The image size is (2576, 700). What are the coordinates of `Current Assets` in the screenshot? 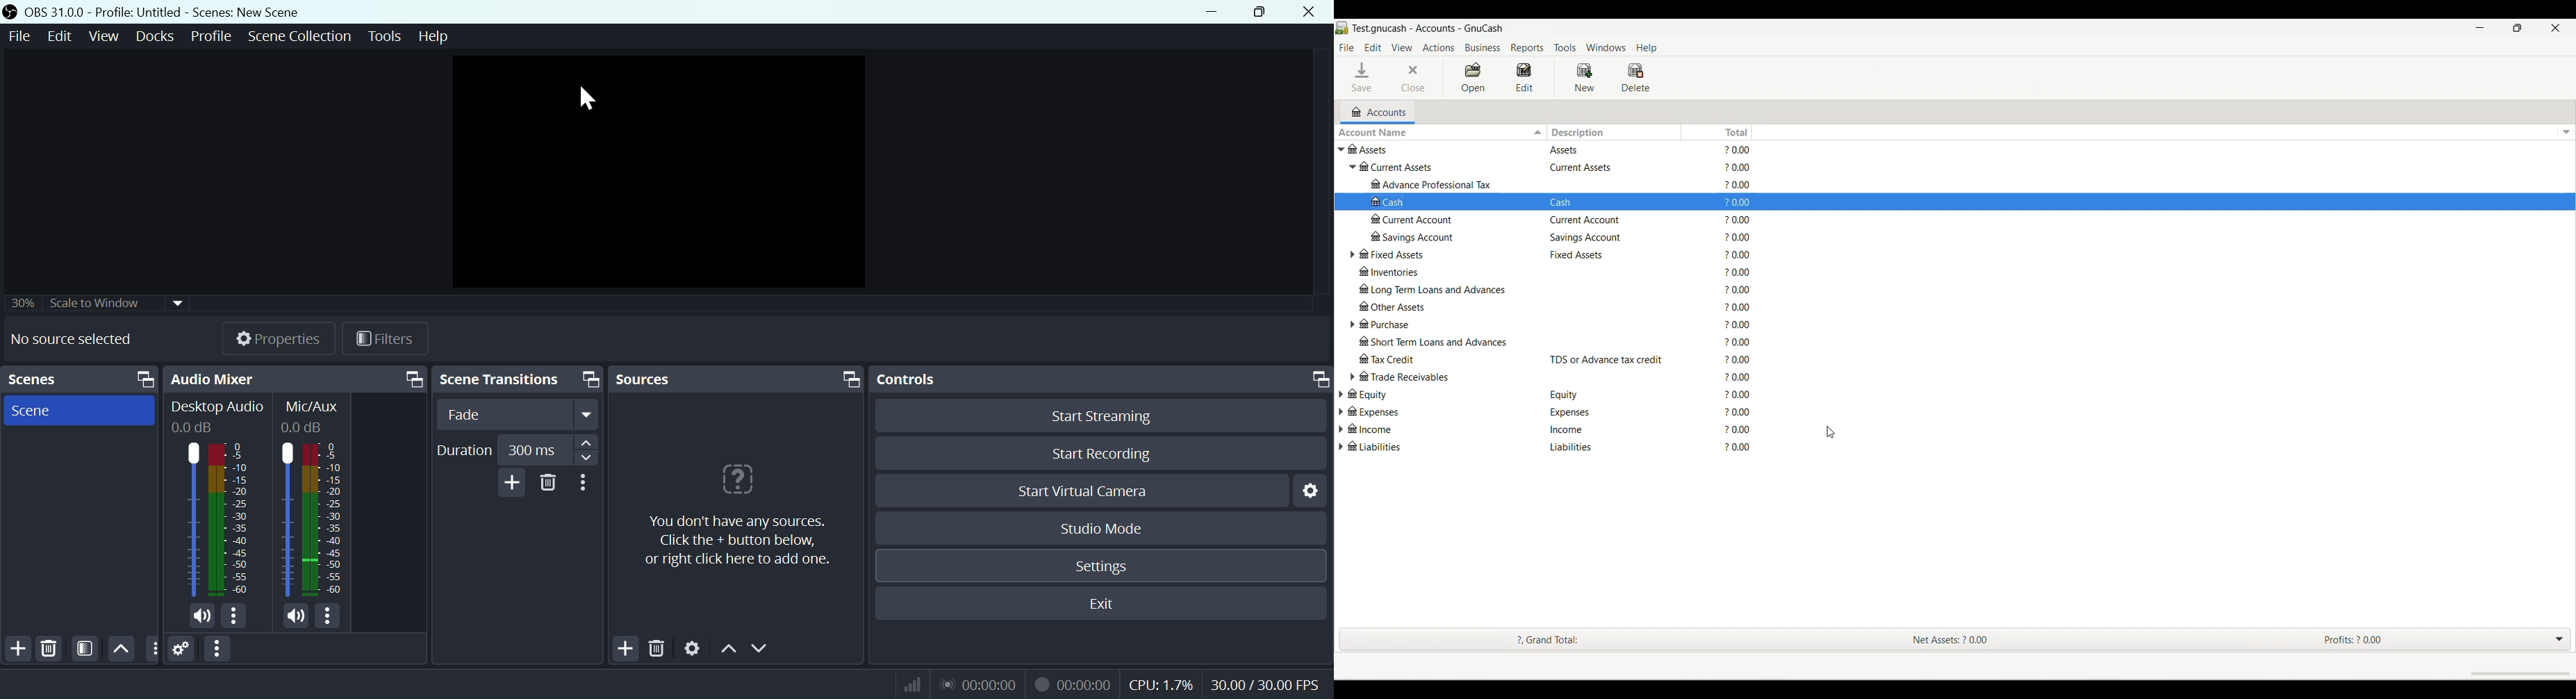 It's located at (1446, 167).